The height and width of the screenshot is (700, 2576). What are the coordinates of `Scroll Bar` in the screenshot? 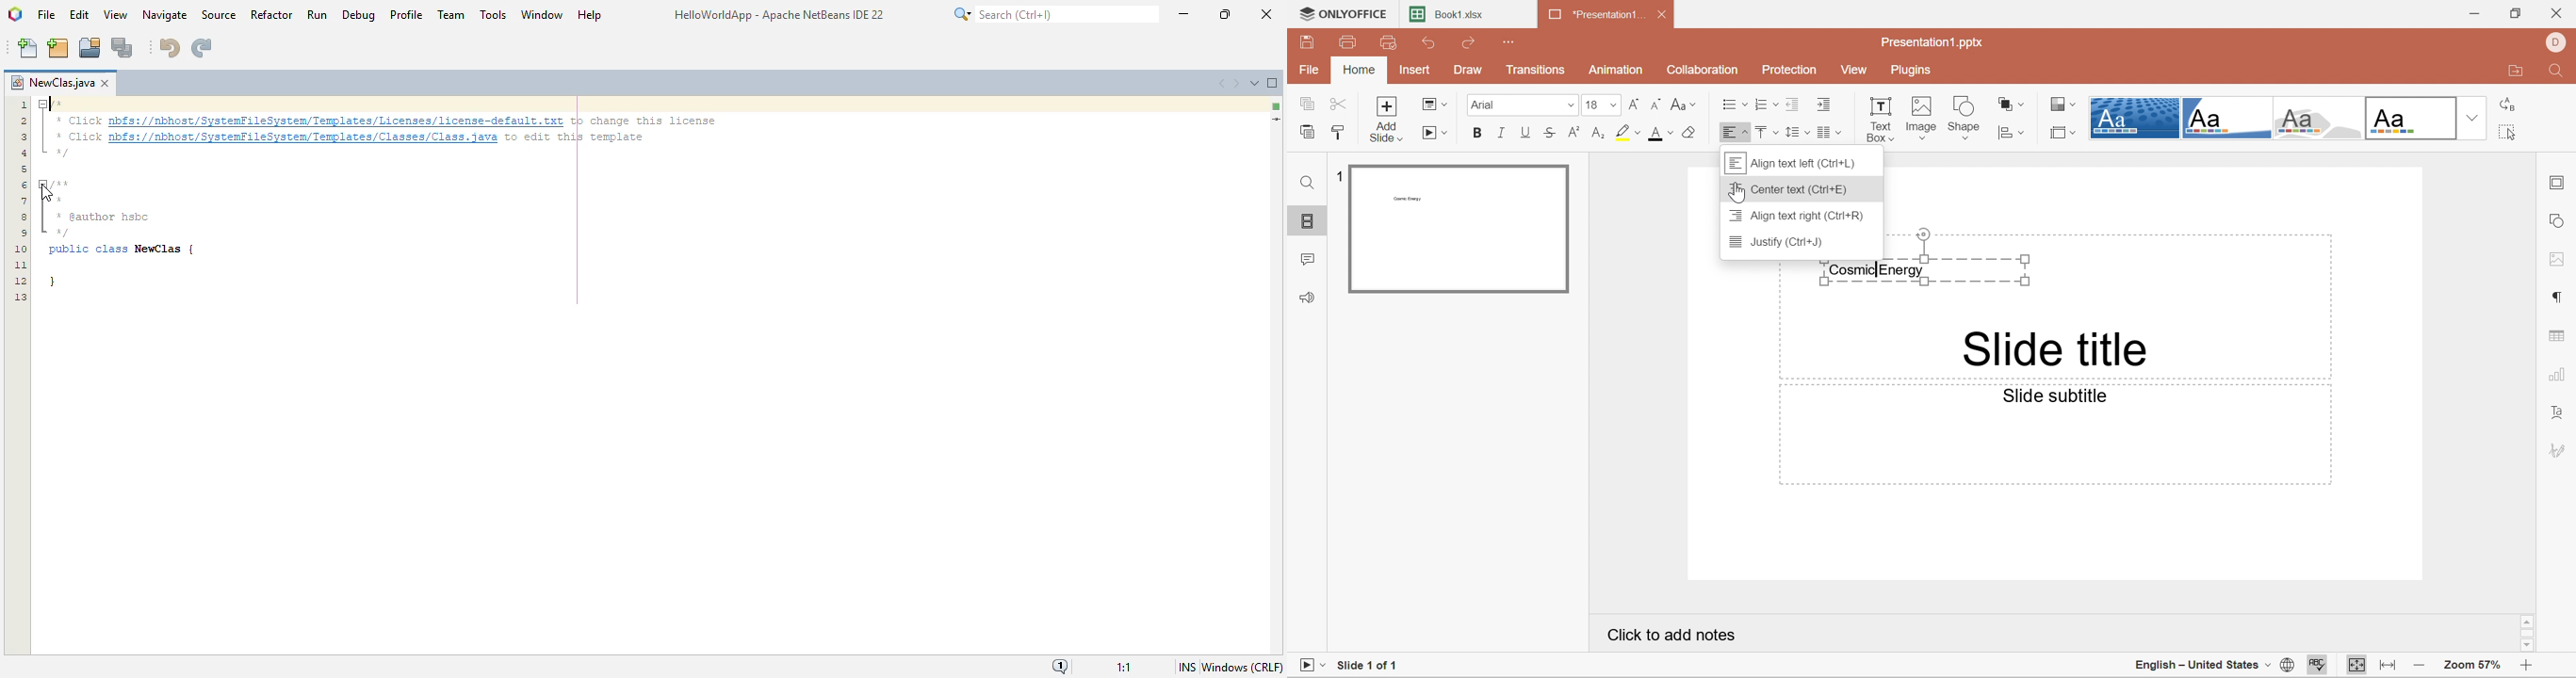 It's located at (2529, 632).